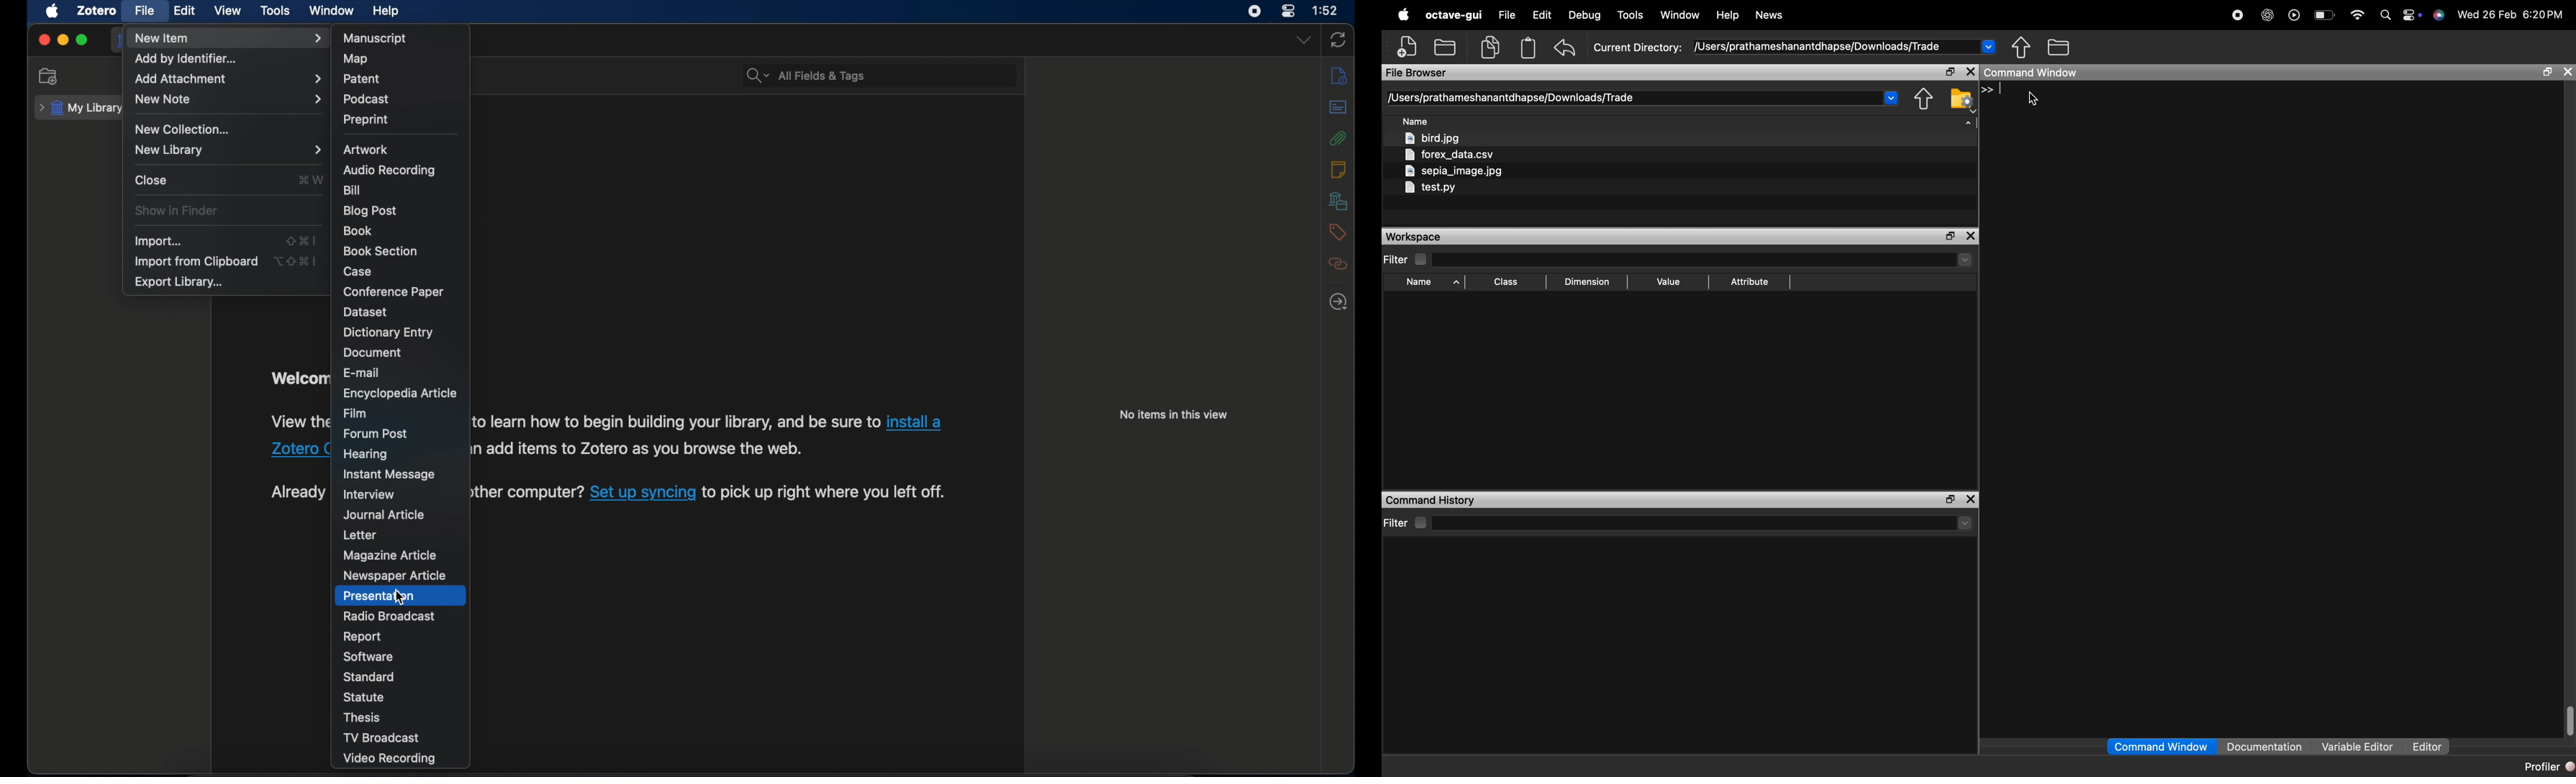 The width and height of the screenshot is (2576, 784). Describe the element at coordinates (1338, 232) in the screenshot. I see `tags` at that location.